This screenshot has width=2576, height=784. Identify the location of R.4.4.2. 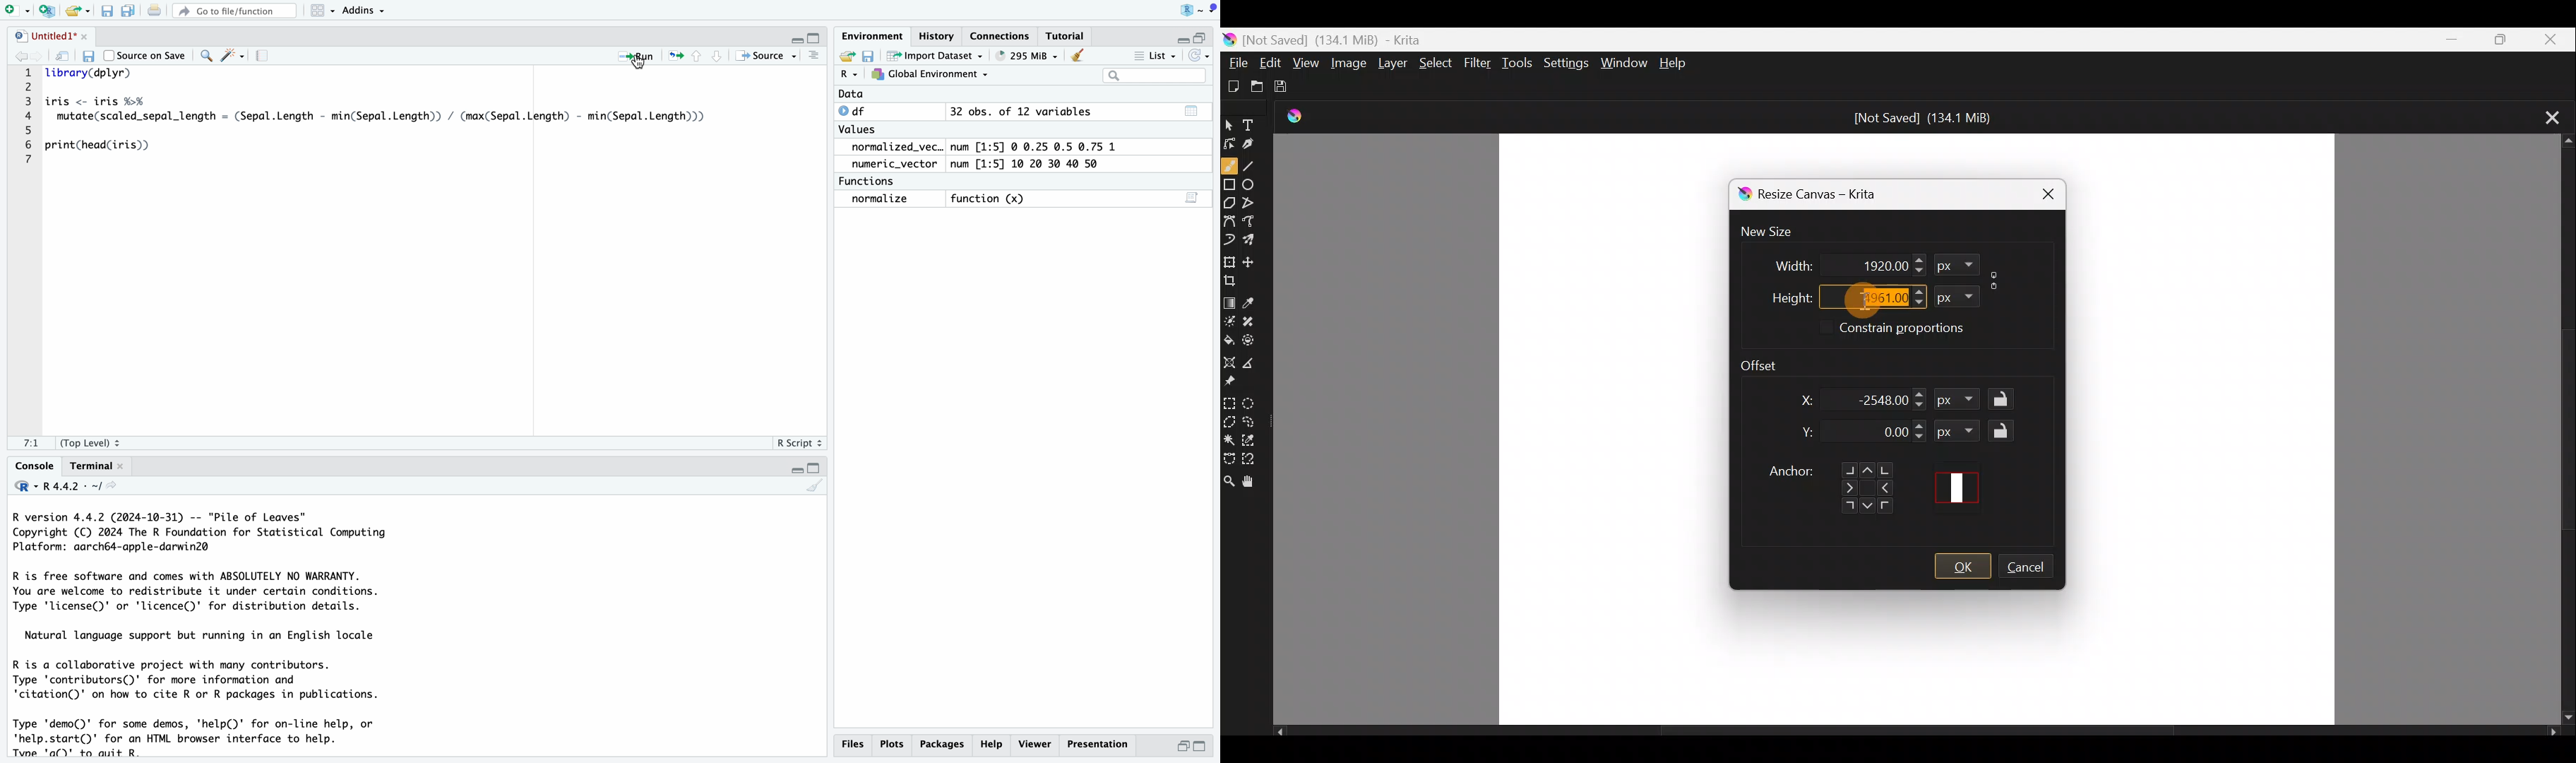
(66, 486).